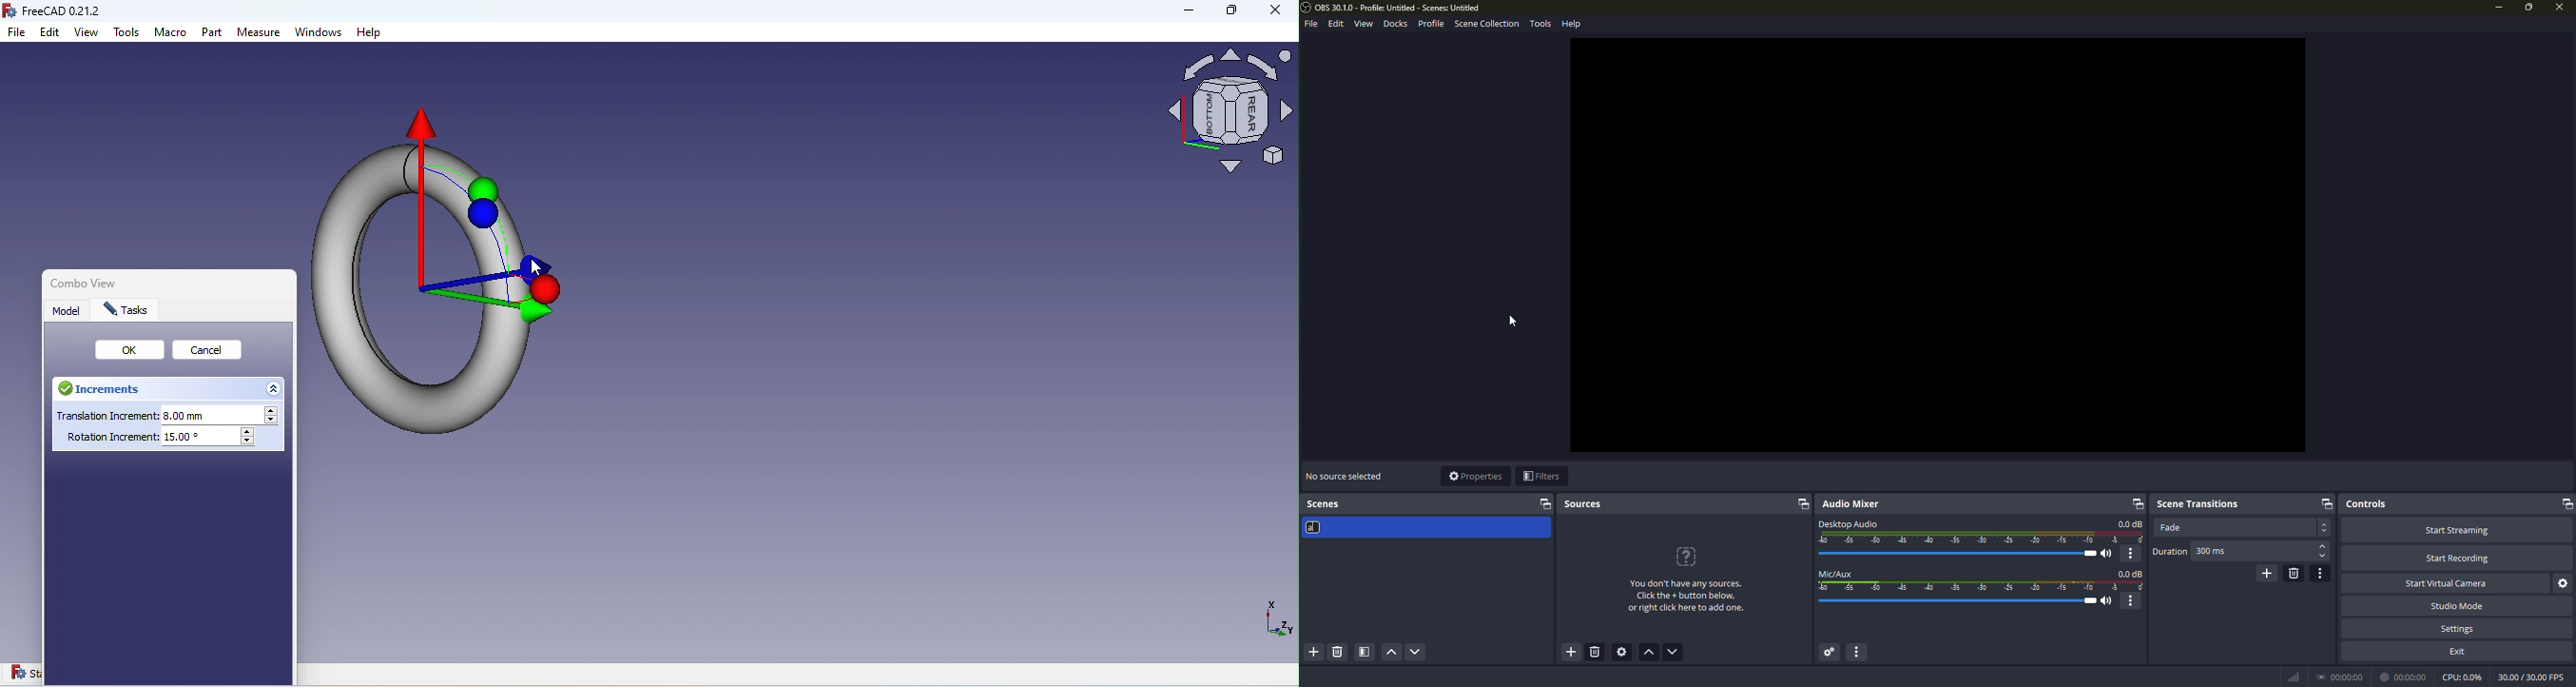 This screenshot has height=700, width=2576. Describe the element at coordinates (260, 33) in the screenshot. I see `Measure` at that location.